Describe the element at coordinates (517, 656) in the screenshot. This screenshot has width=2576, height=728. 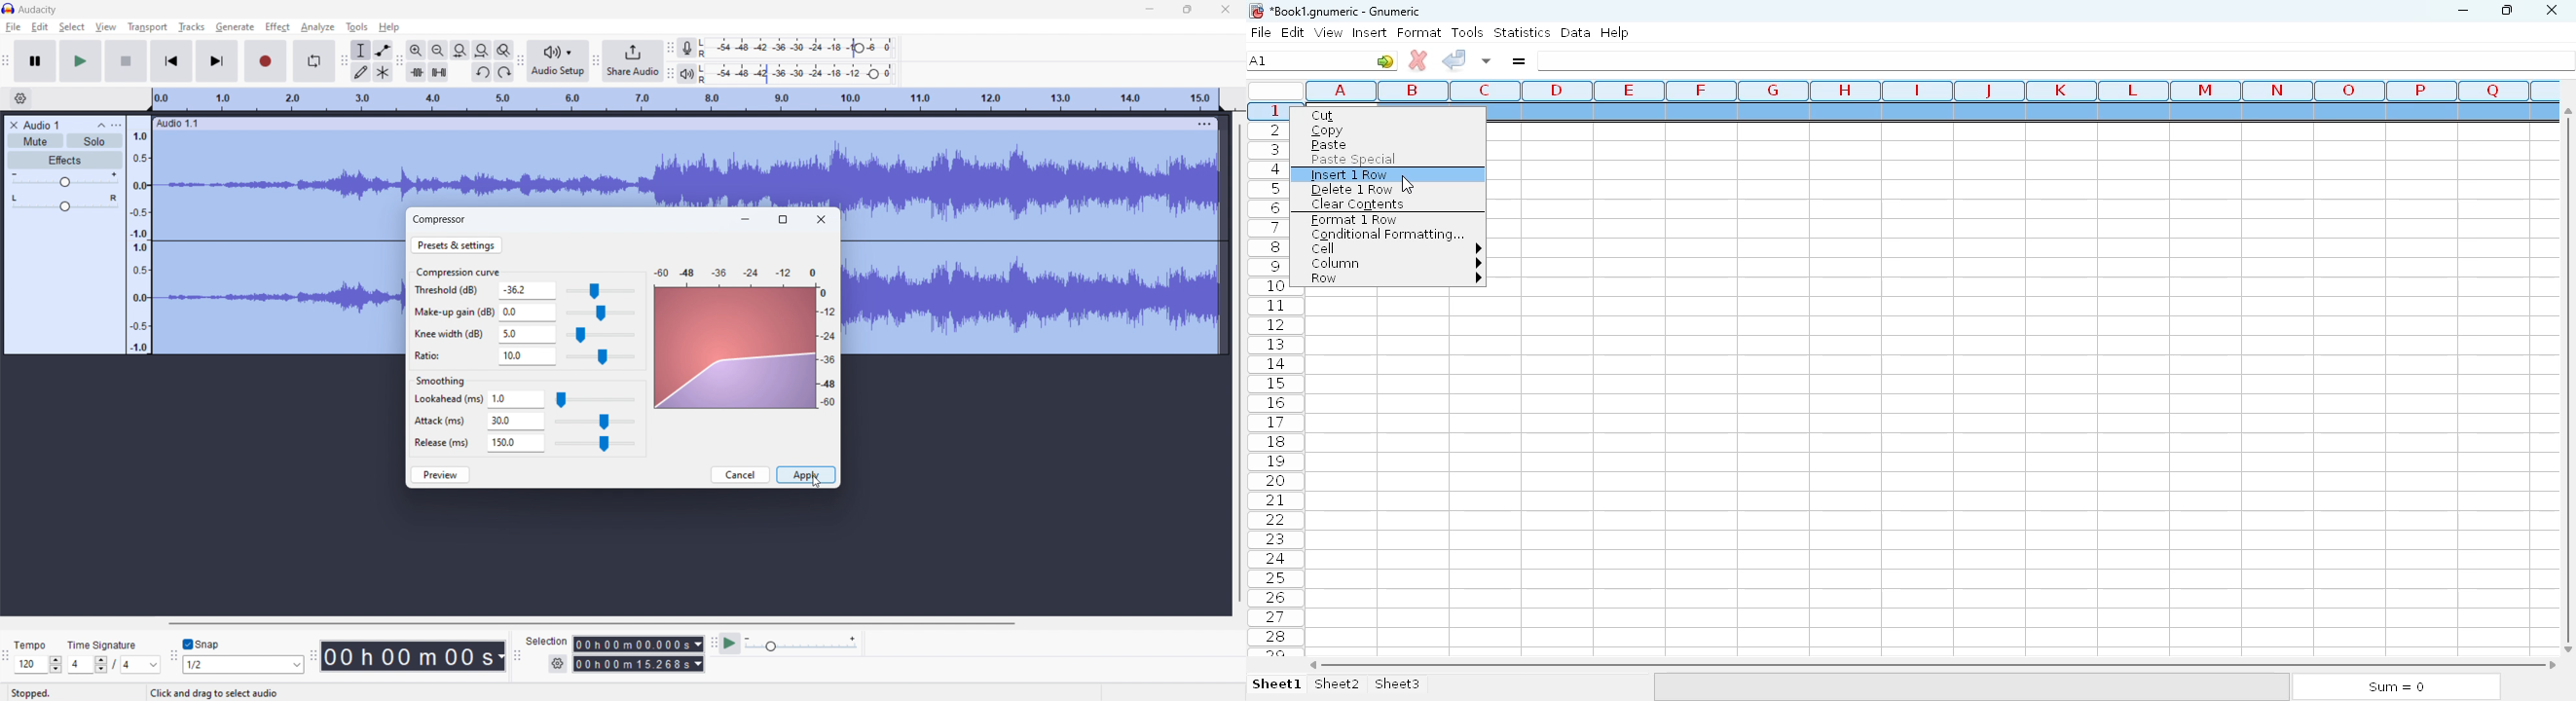
I see `selection toolbar` at that location.